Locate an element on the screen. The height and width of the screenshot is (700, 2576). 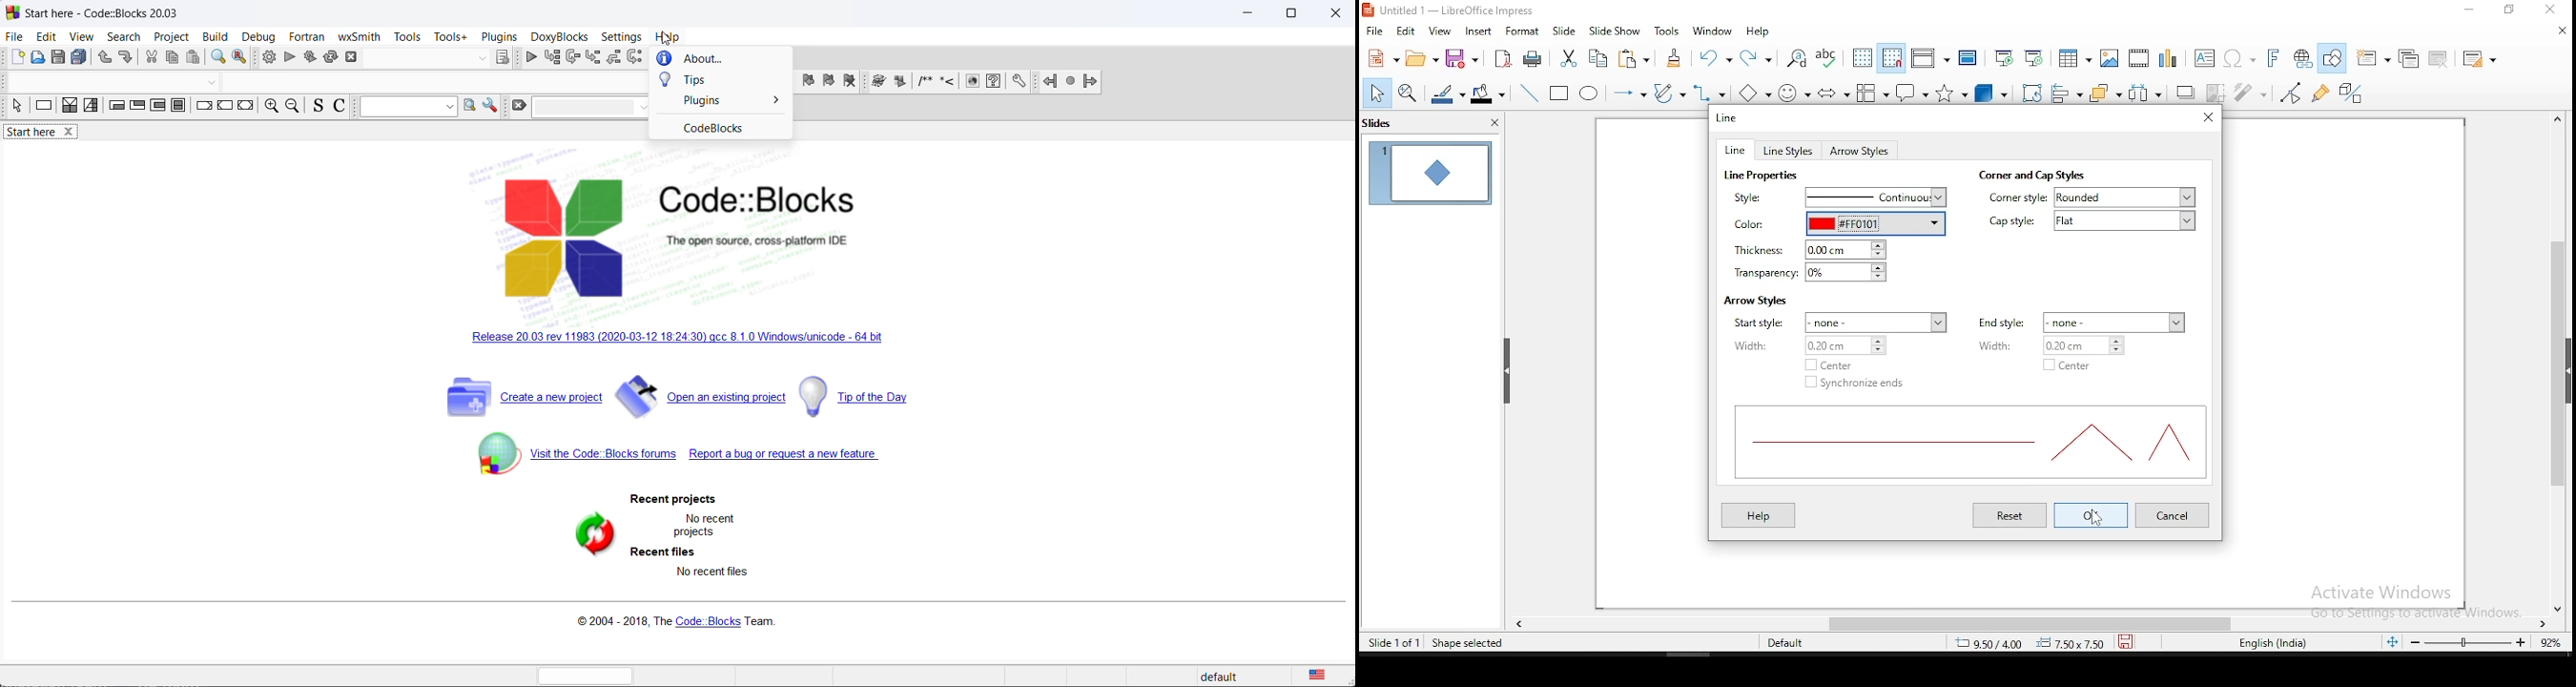
zoom level is located at coordinates (2468, 642).